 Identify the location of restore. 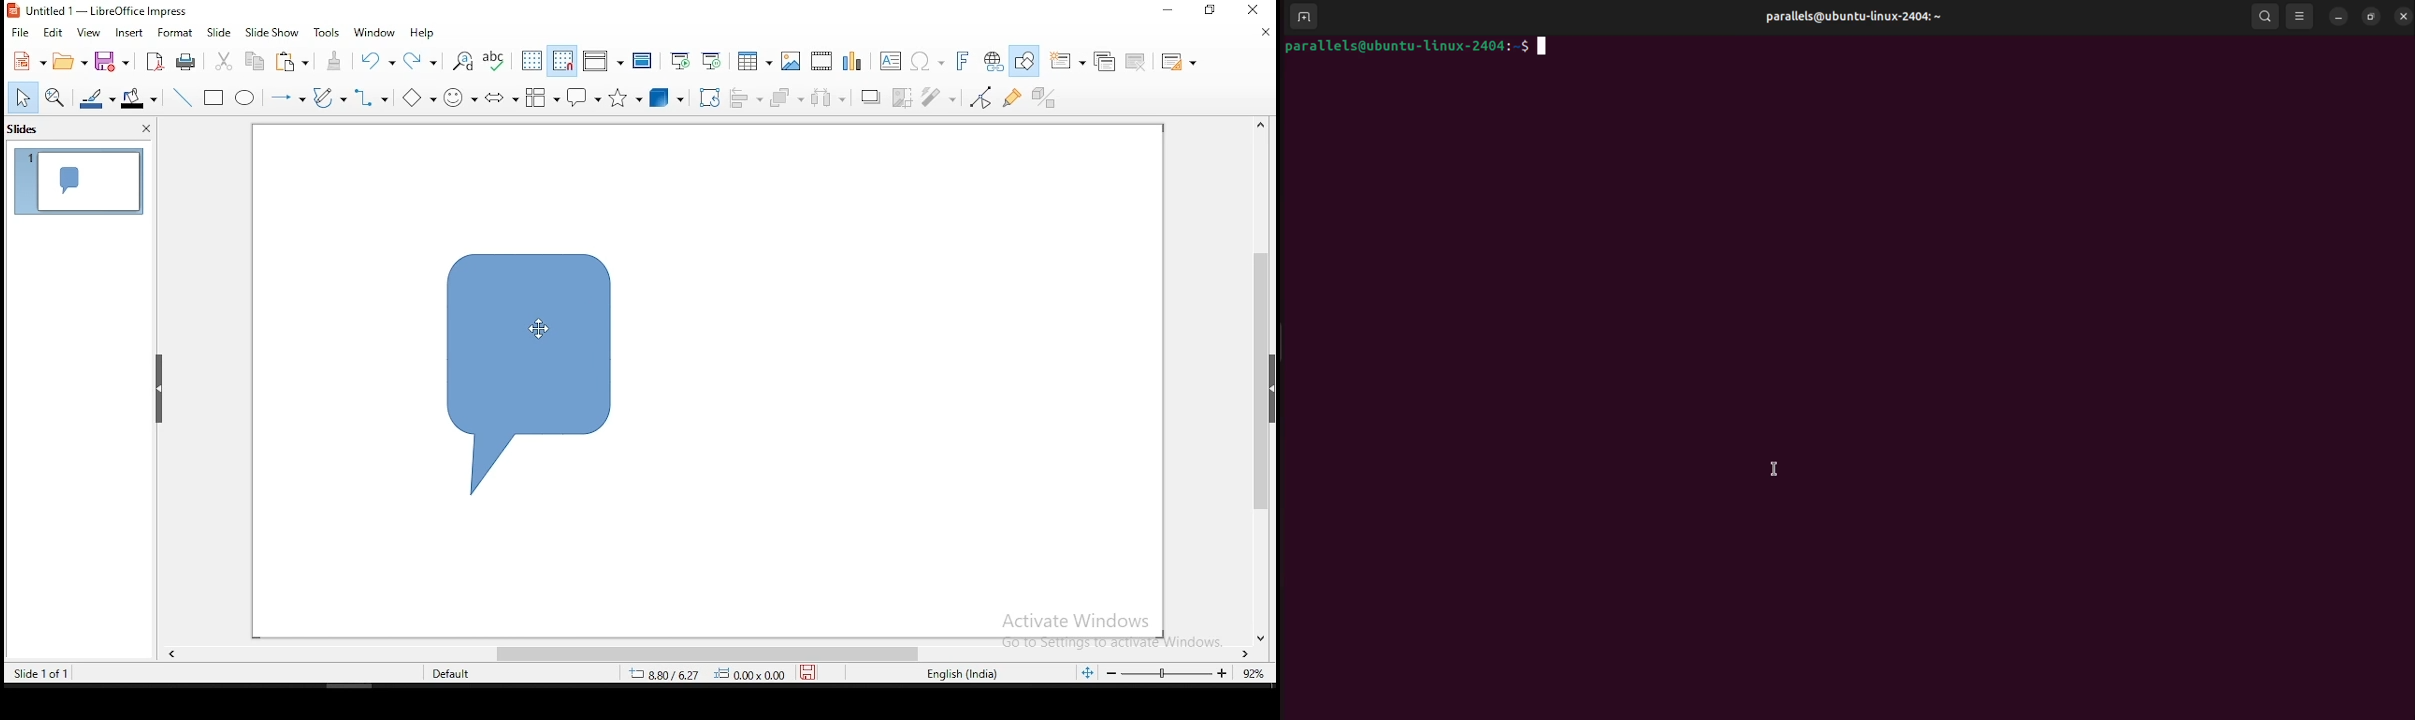
(1169, 11).